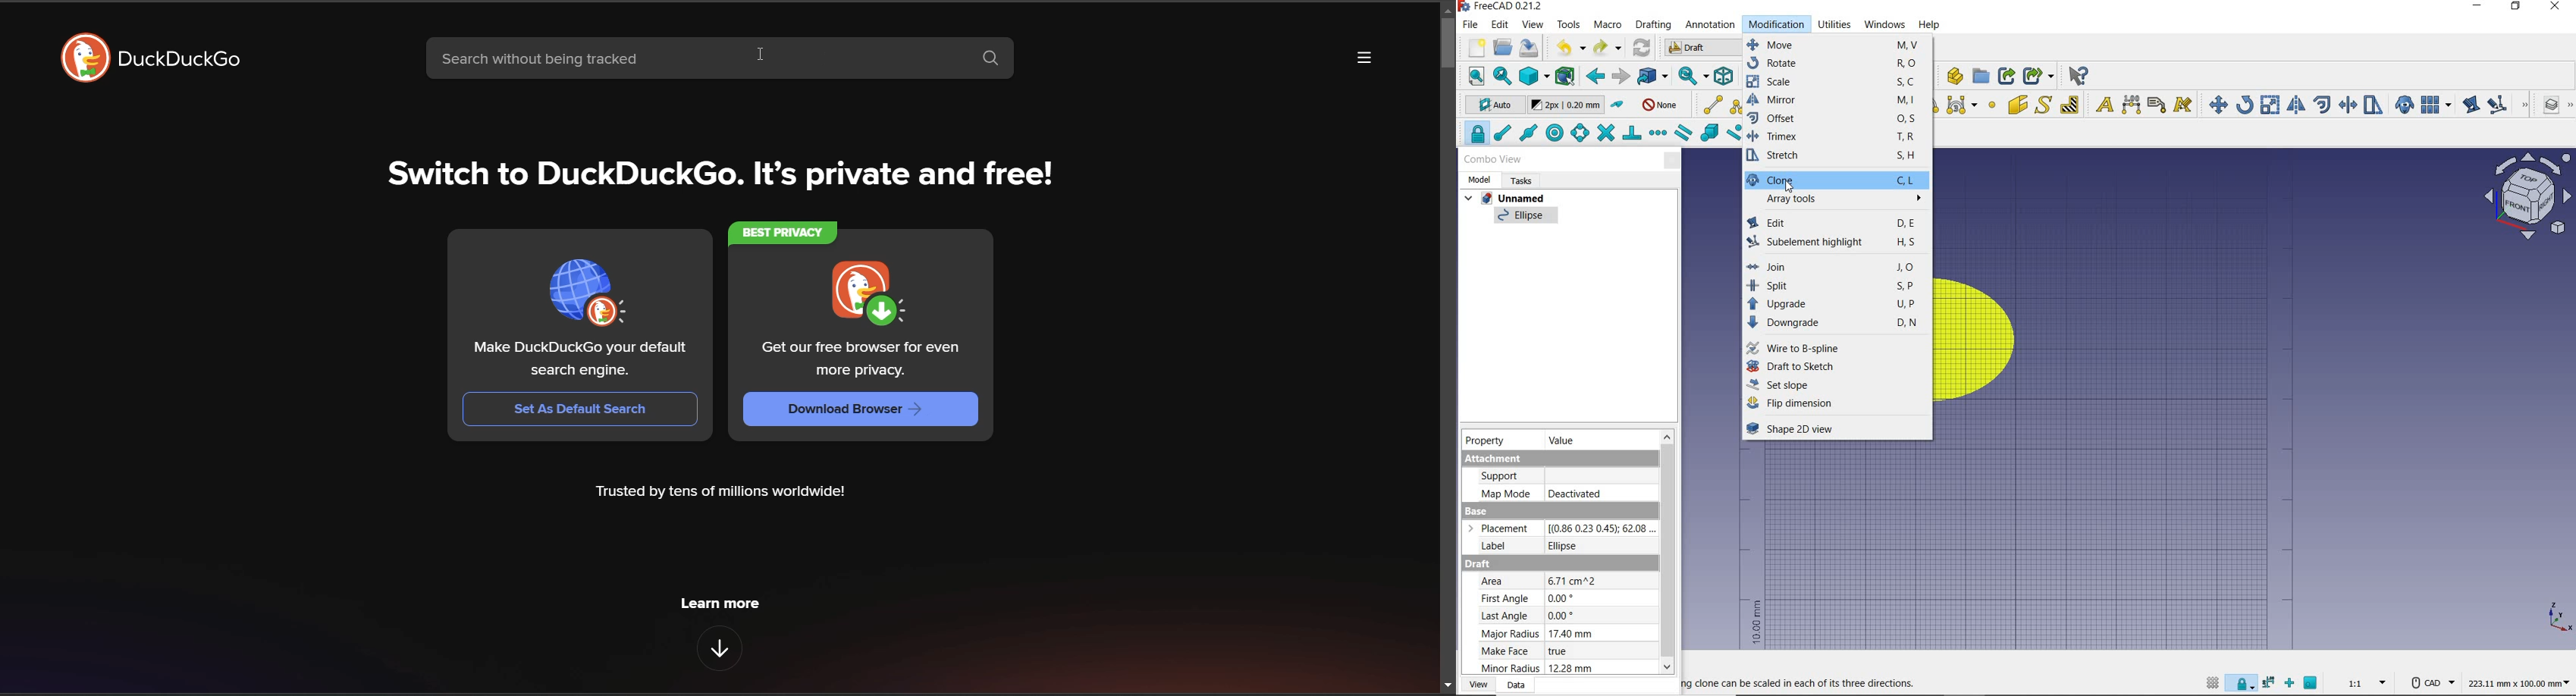 Image resolution: width=2576 pixels, height=700 pixels. Describe the element at coordinates (2019, 106) in the screenshot. I see `face binder` at that location.